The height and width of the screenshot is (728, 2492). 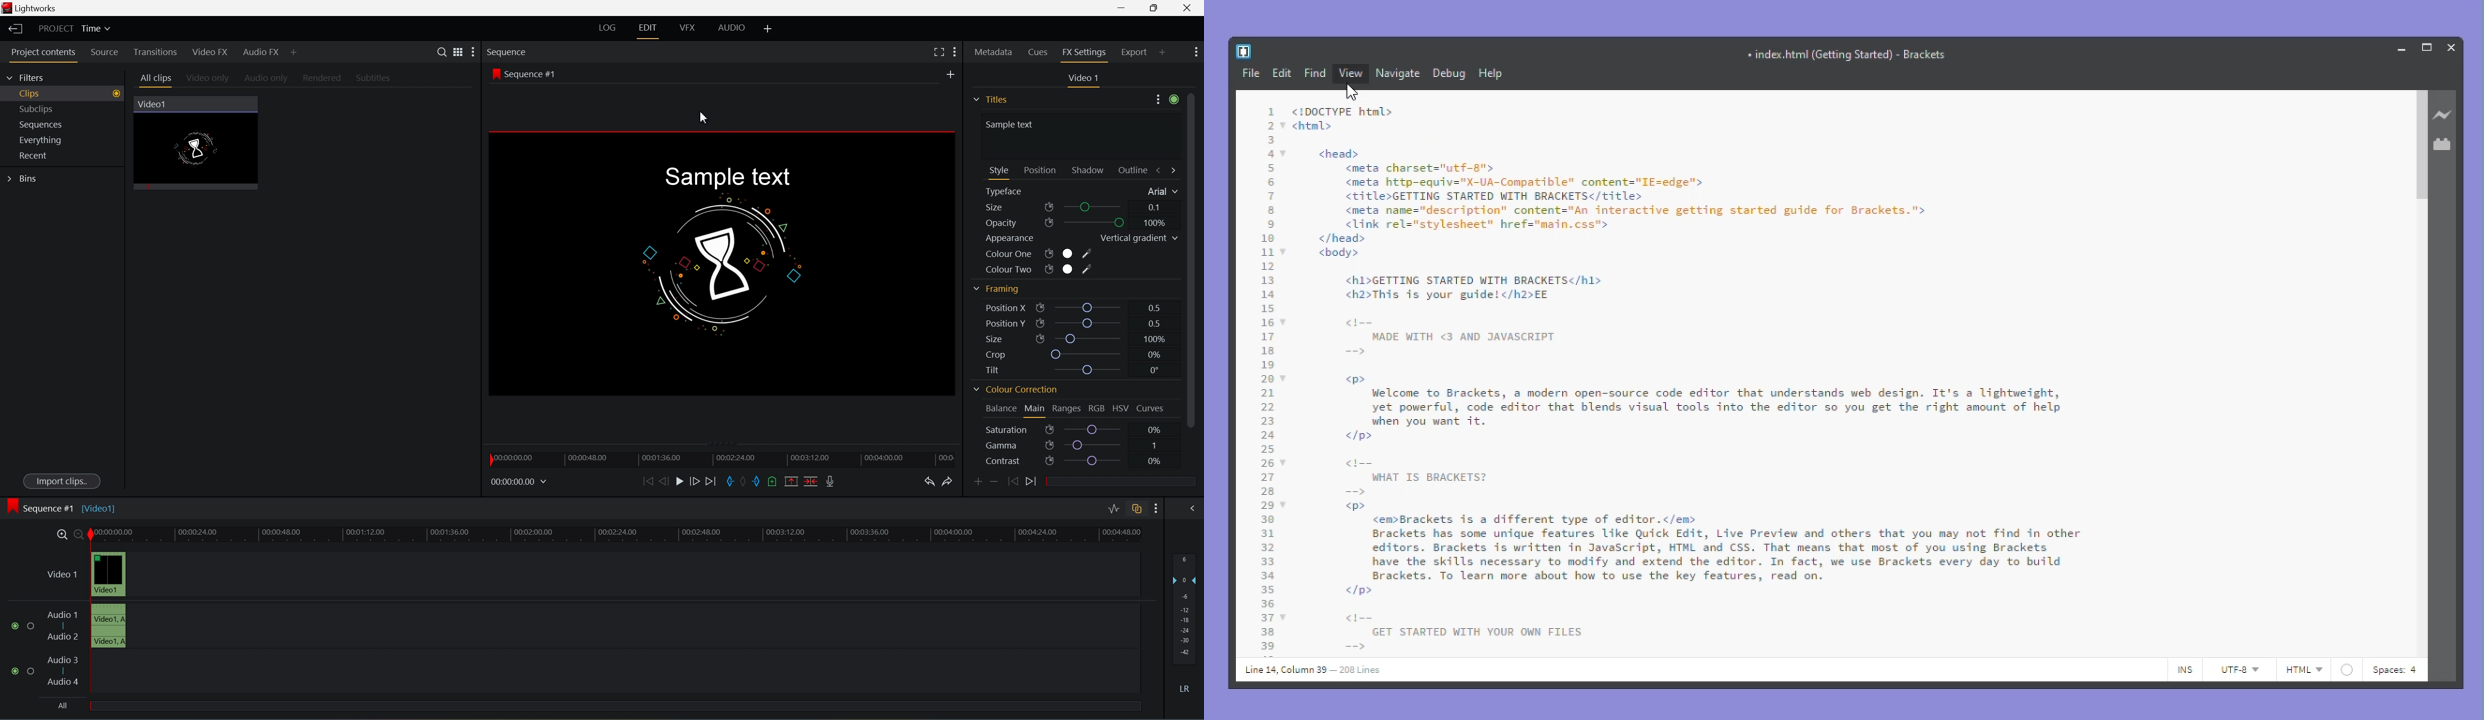 I want to click on , so click(x=2402, y=48).